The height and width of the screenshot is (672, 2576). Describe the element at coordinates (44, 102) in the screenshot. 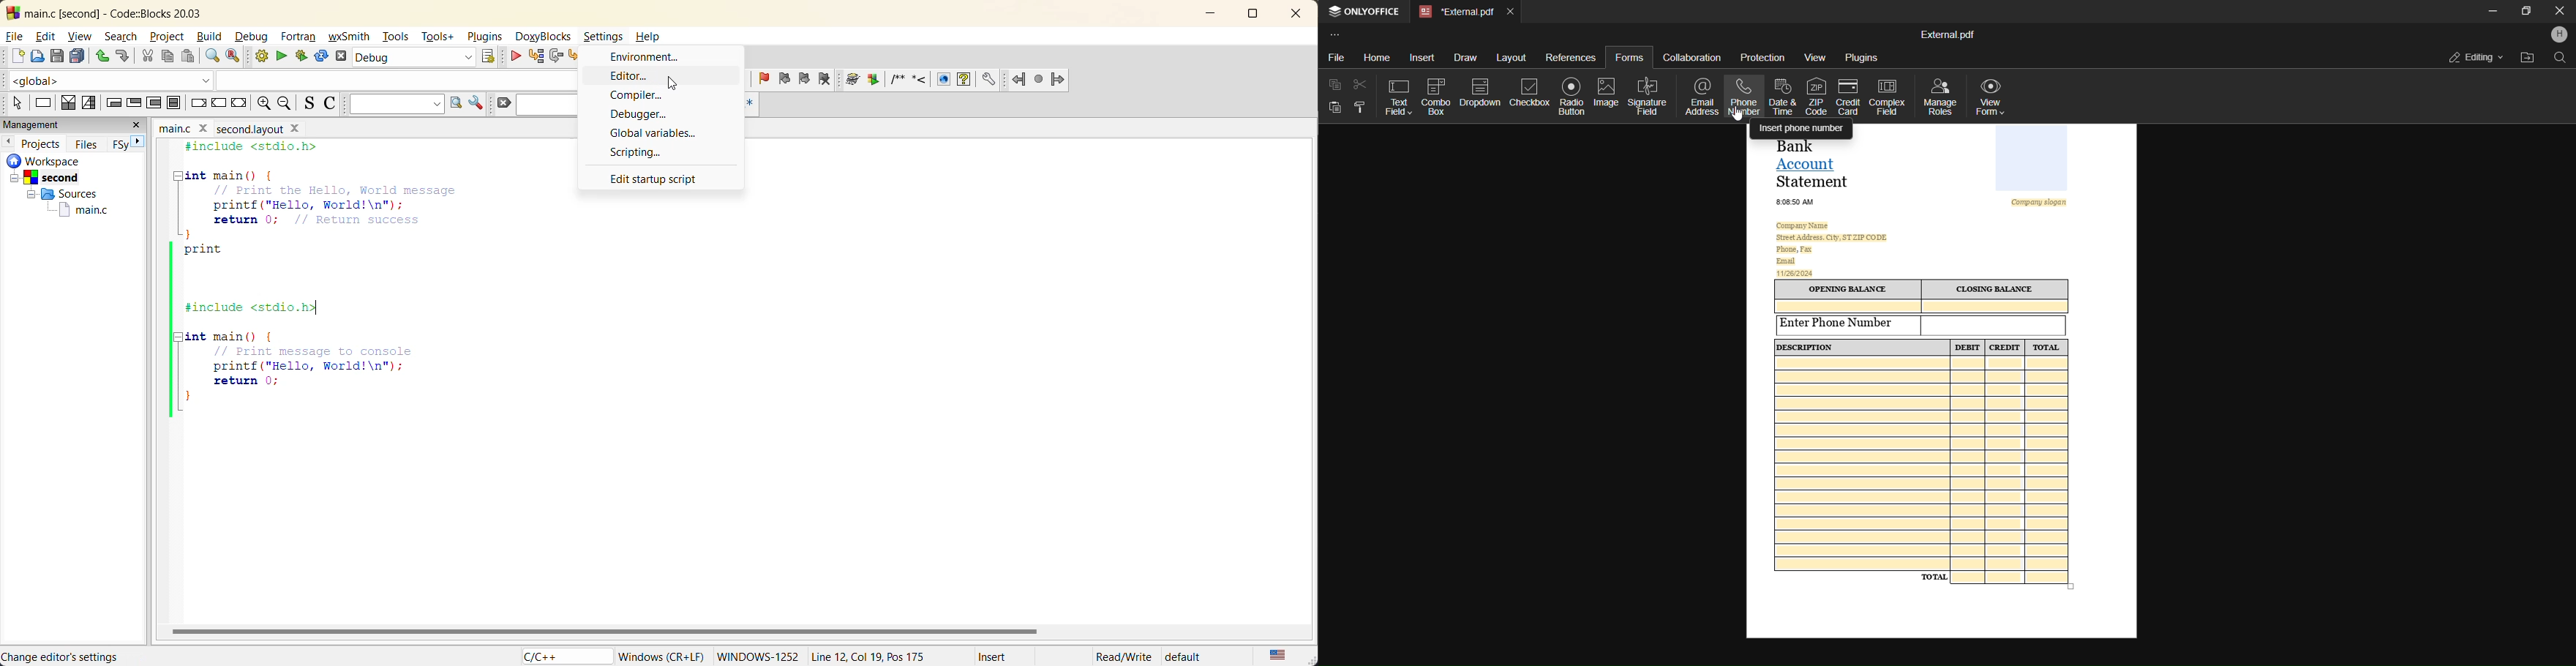

I see `instruction ` at that location.